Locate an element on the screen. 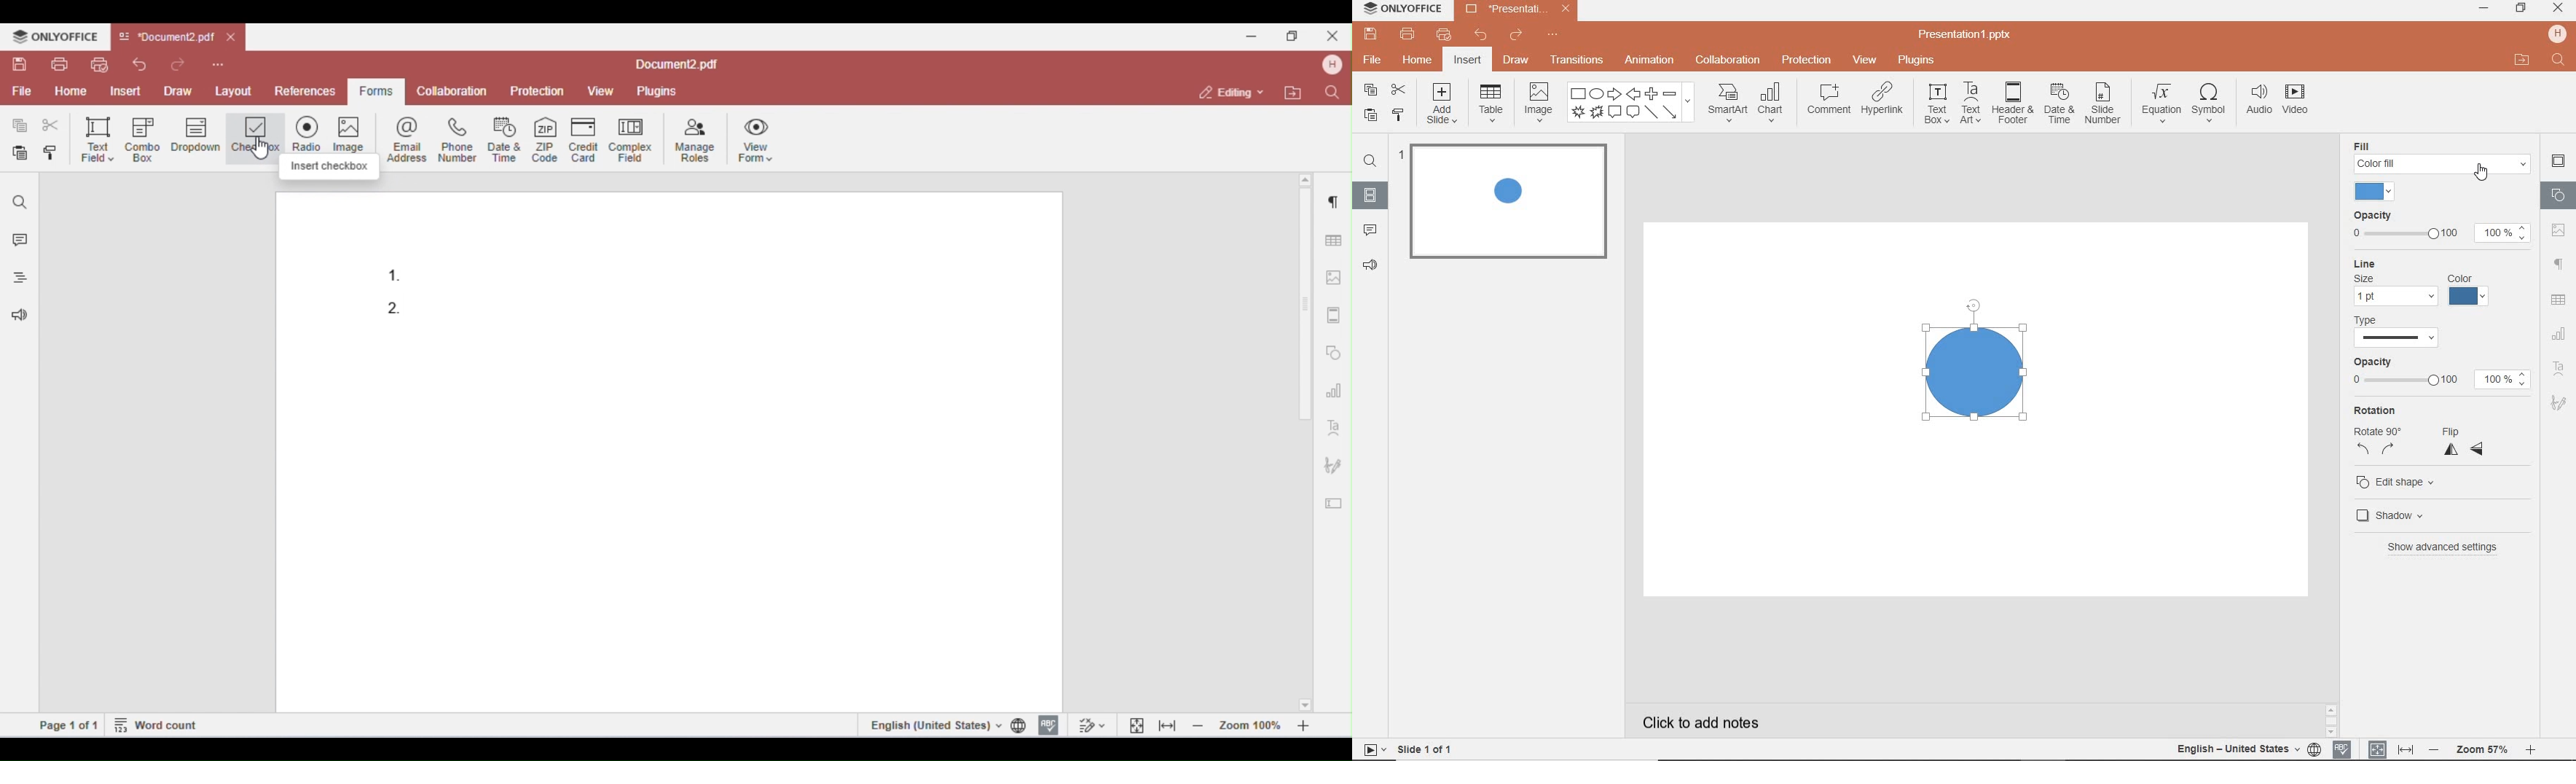 The width and height of the screenshot is (2576, 784). minimize is located at coordinates (2485, 8).